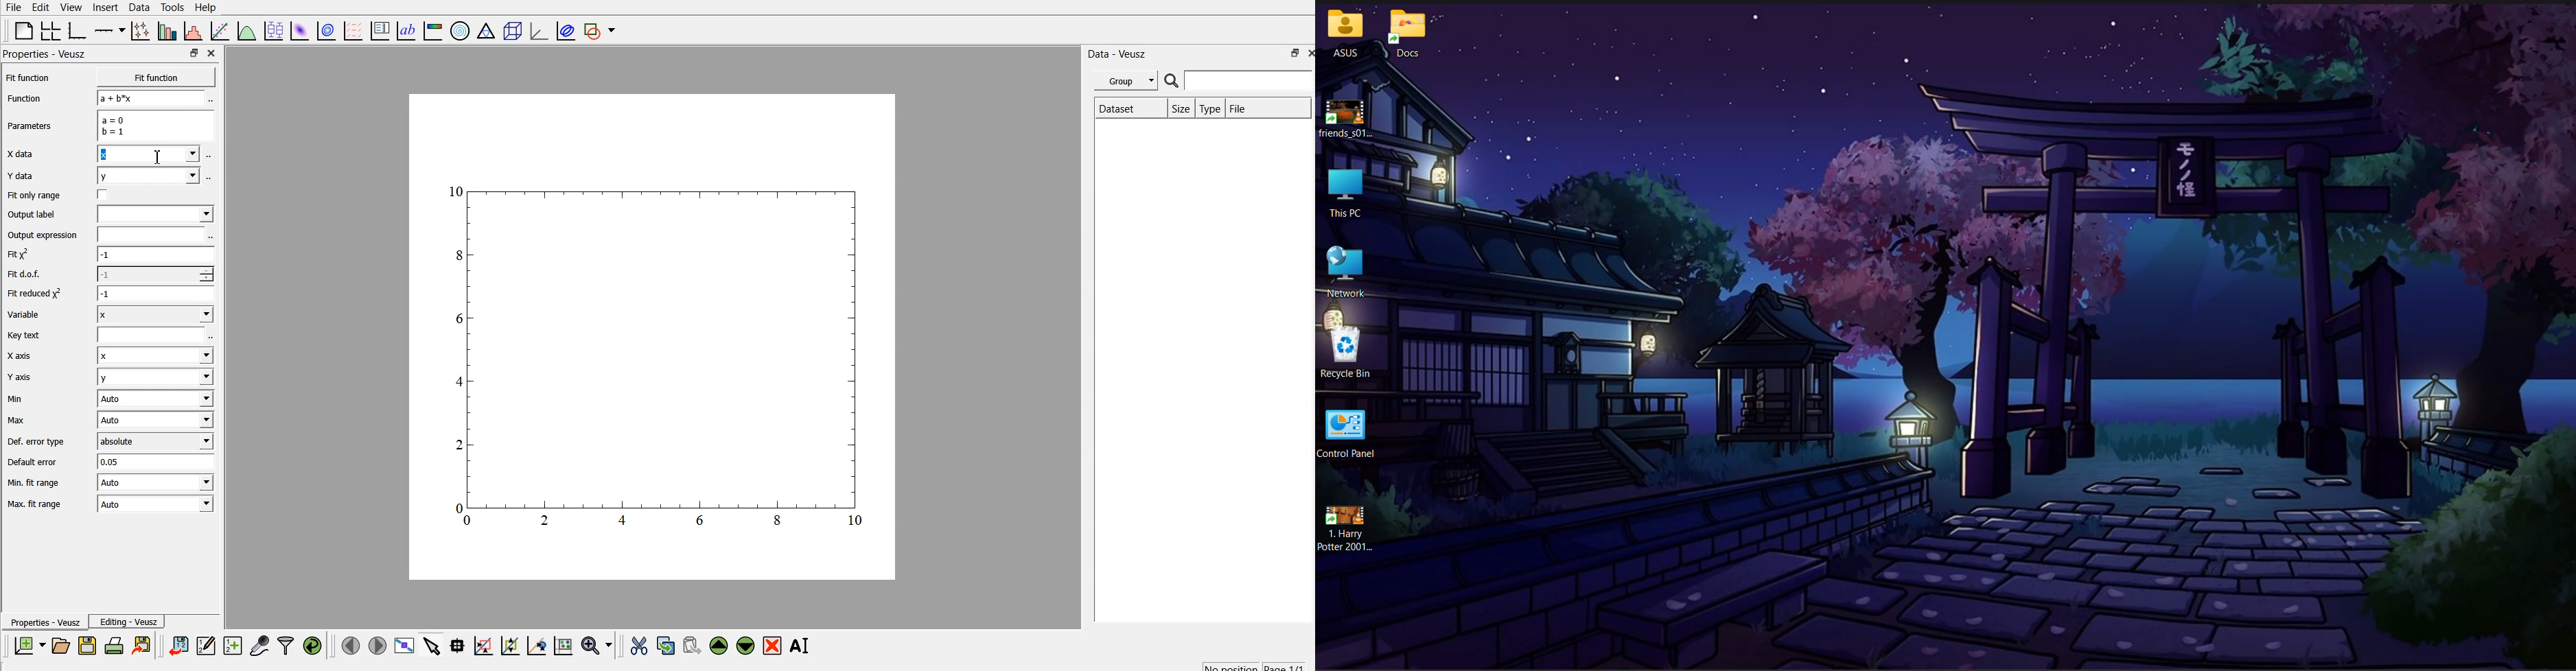  Describe the element at coordinates (773, 646) in the screenshot. I see `remove the selected widget` at that location.